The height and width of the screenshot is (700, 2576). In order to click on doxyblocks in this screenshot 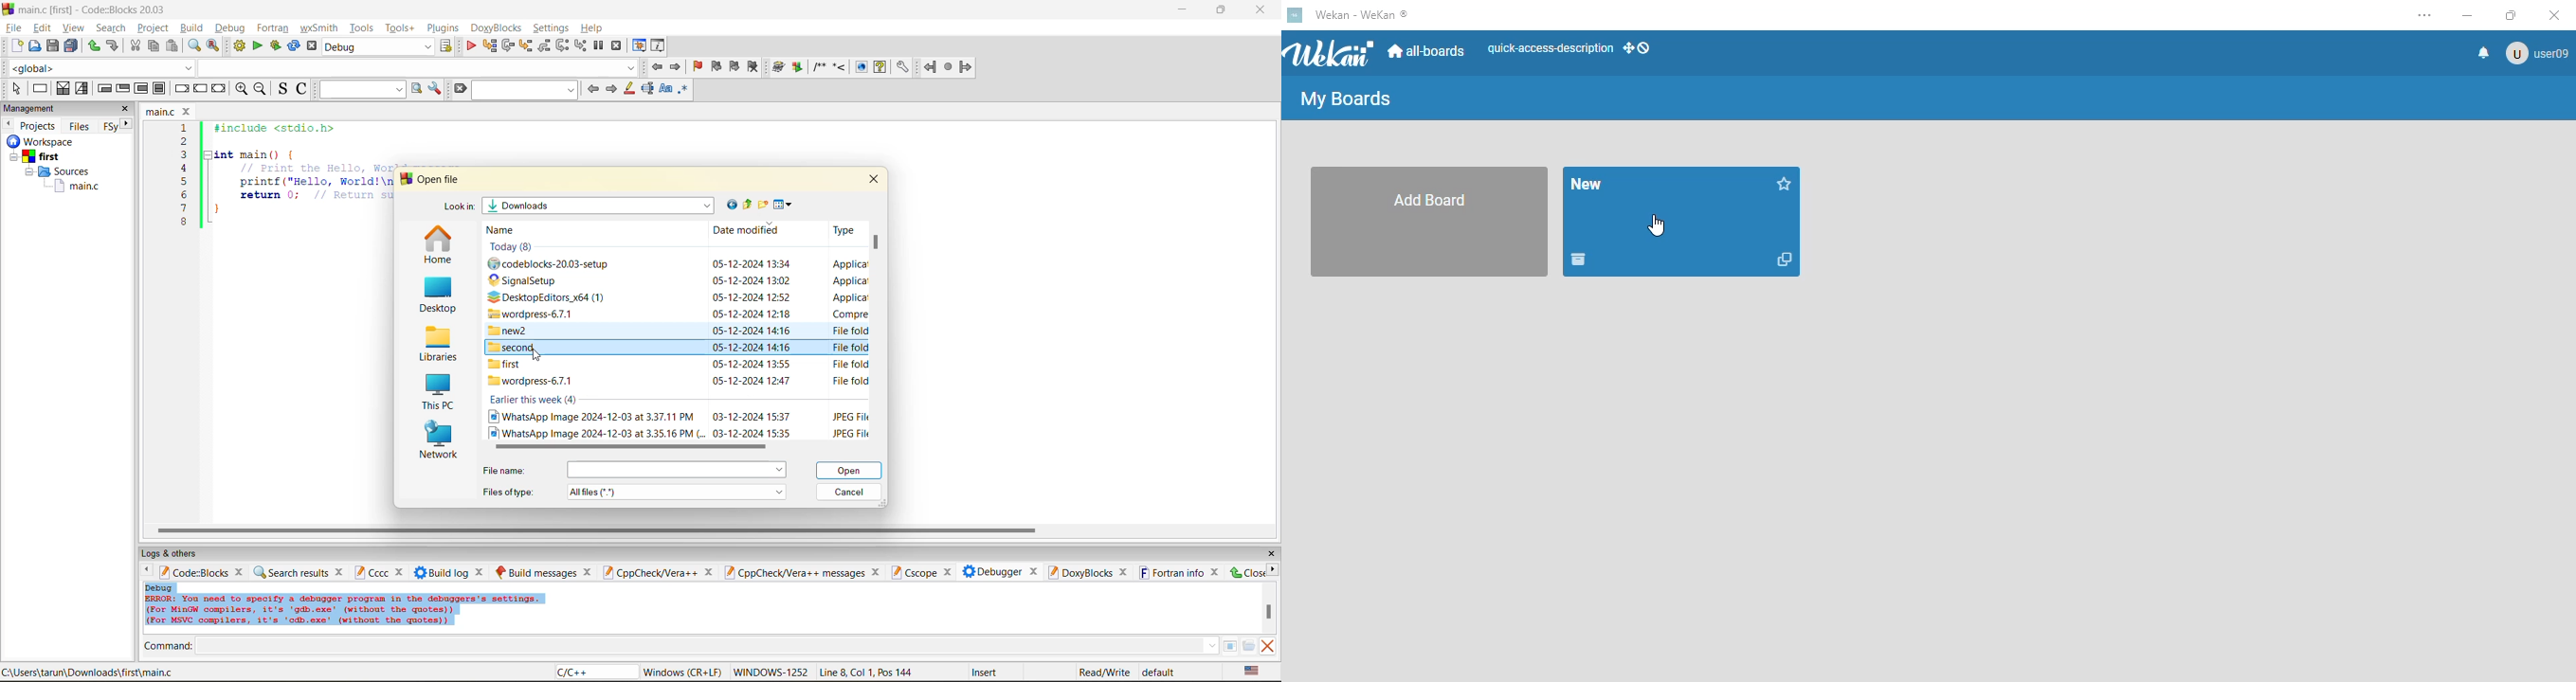, I will do `click(499, 28)`.